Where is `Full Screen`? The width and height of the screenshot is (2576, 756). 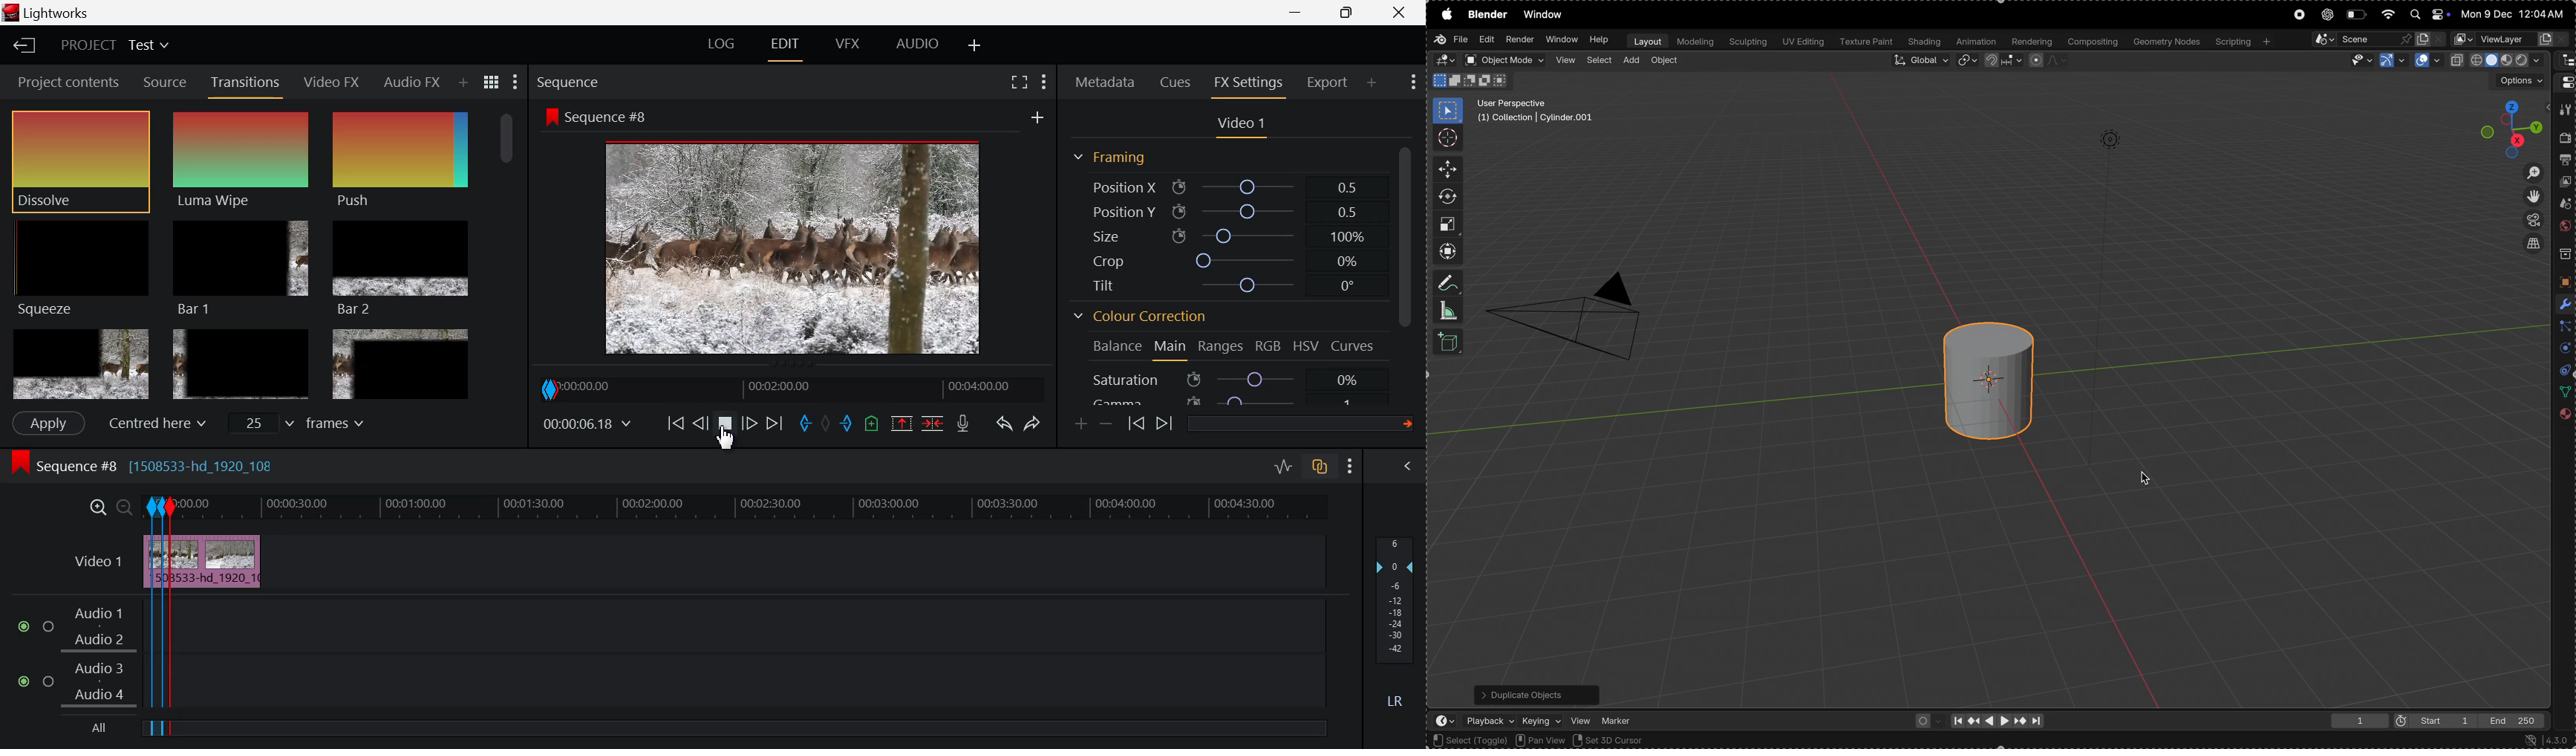
Full Screen is located at coordinates (1020, 80).